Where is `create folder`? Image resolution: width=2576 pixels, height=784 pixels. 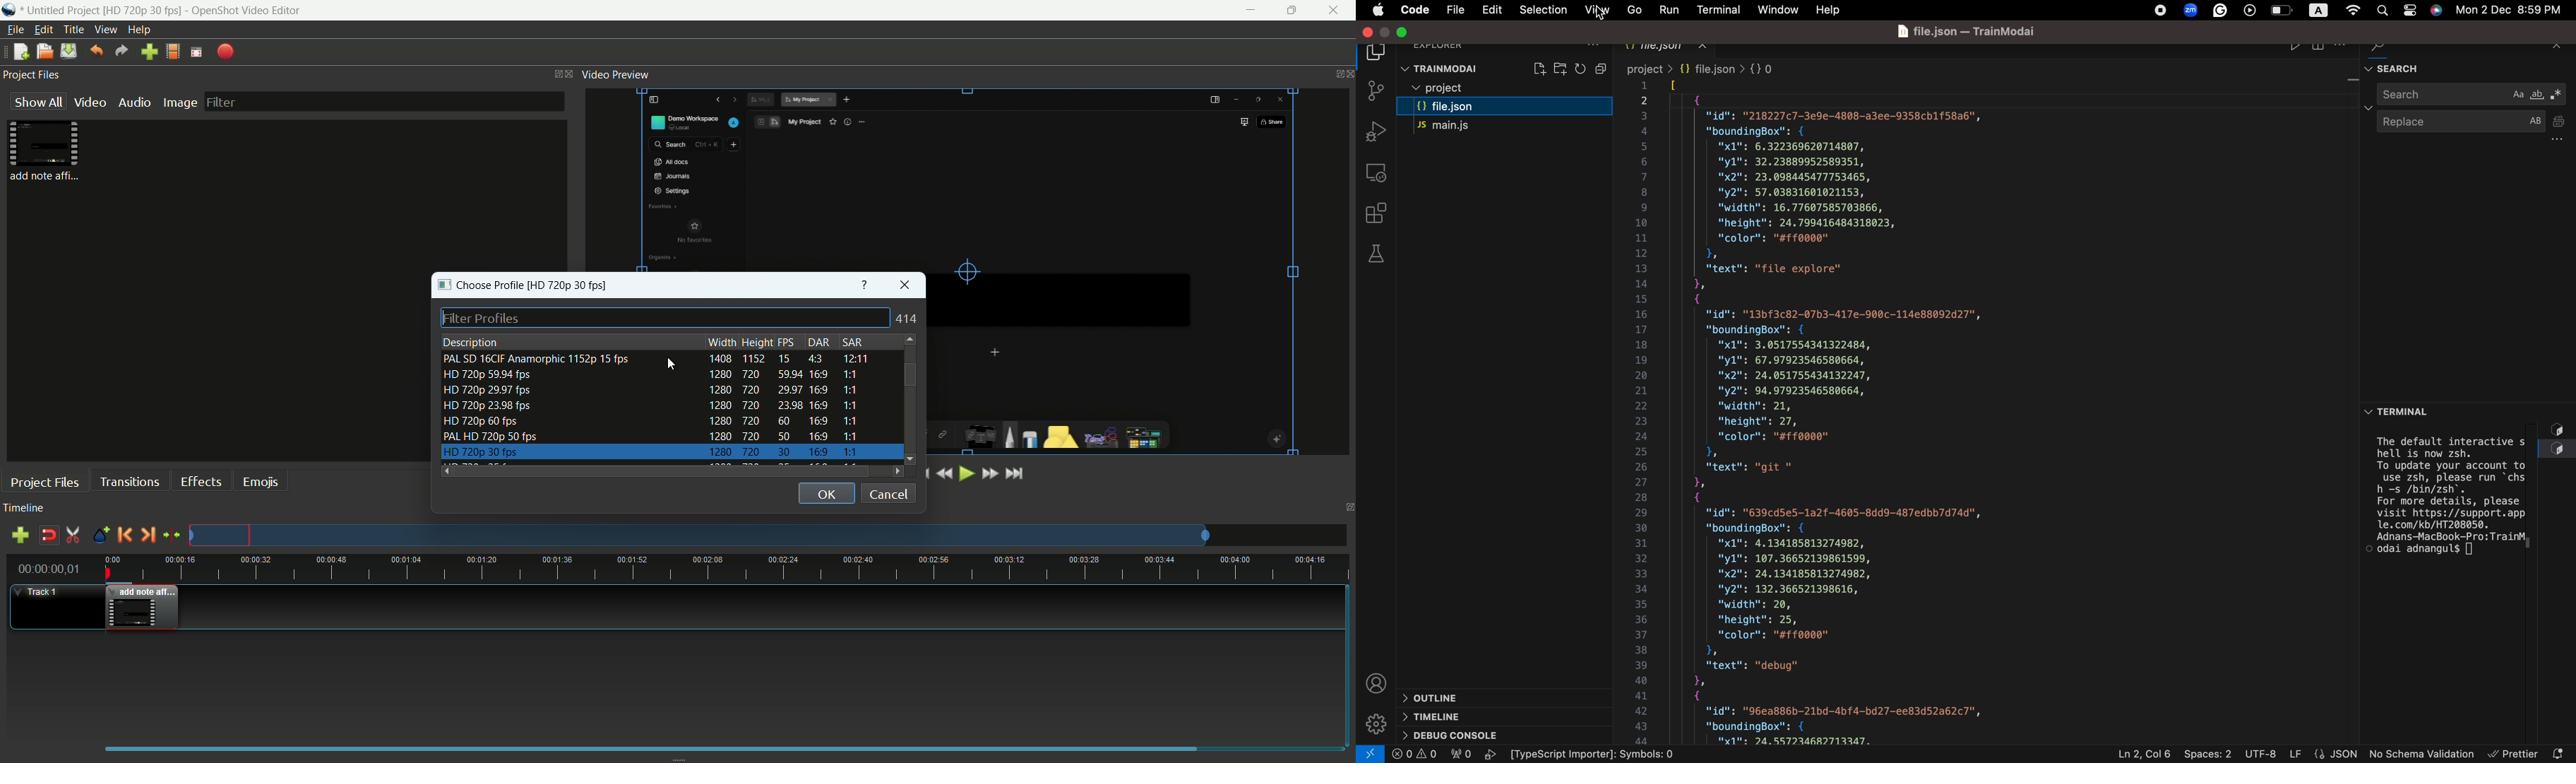
create folder is located at coordinates (1560, 67).